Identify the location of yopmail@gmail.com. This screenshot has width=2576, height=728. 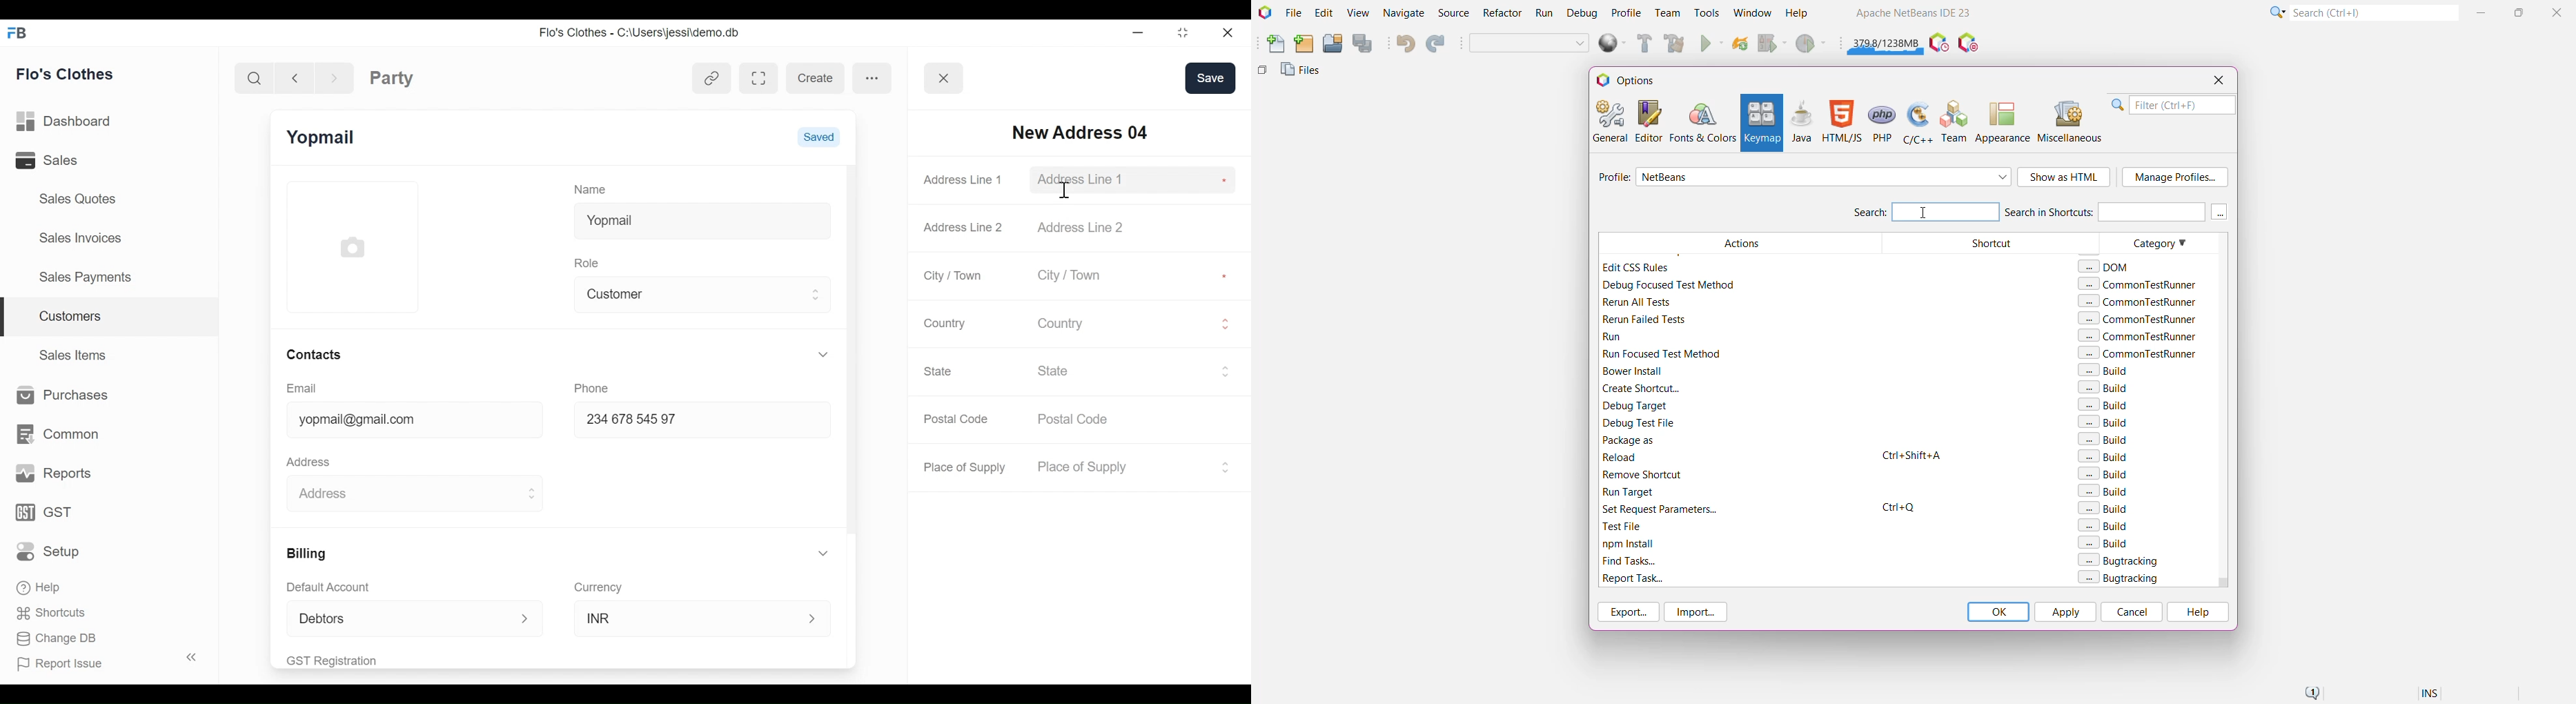
(403, 421).